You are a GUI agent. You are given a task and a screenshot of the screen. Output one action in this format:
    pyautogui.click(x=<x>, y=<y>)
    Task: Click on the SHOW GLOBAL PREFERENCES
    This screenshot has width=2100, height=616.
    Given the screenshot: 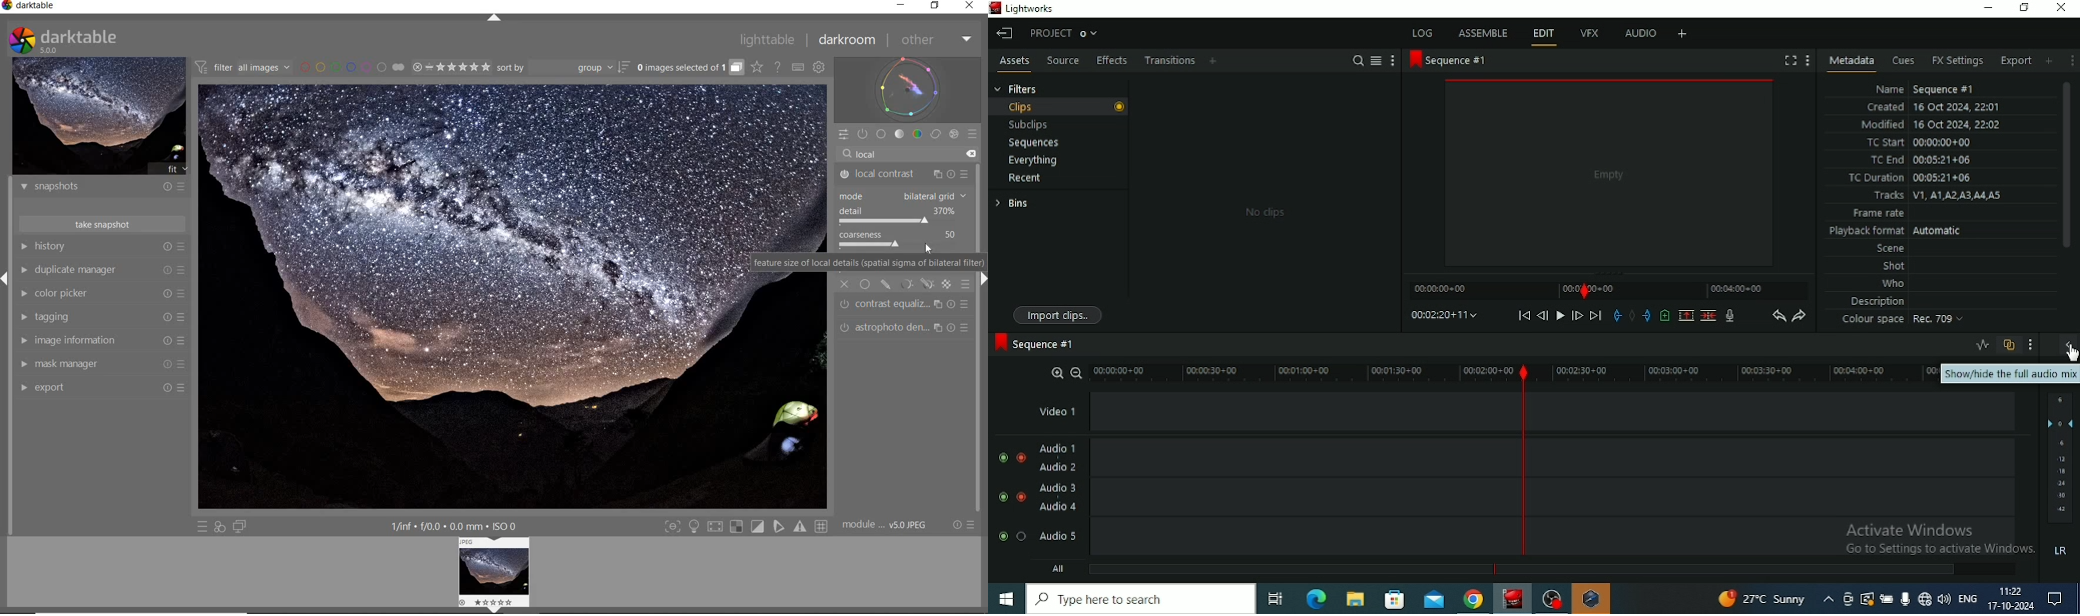 What is the action you would take?
    pyautogui.click(x=818, y=66)
    